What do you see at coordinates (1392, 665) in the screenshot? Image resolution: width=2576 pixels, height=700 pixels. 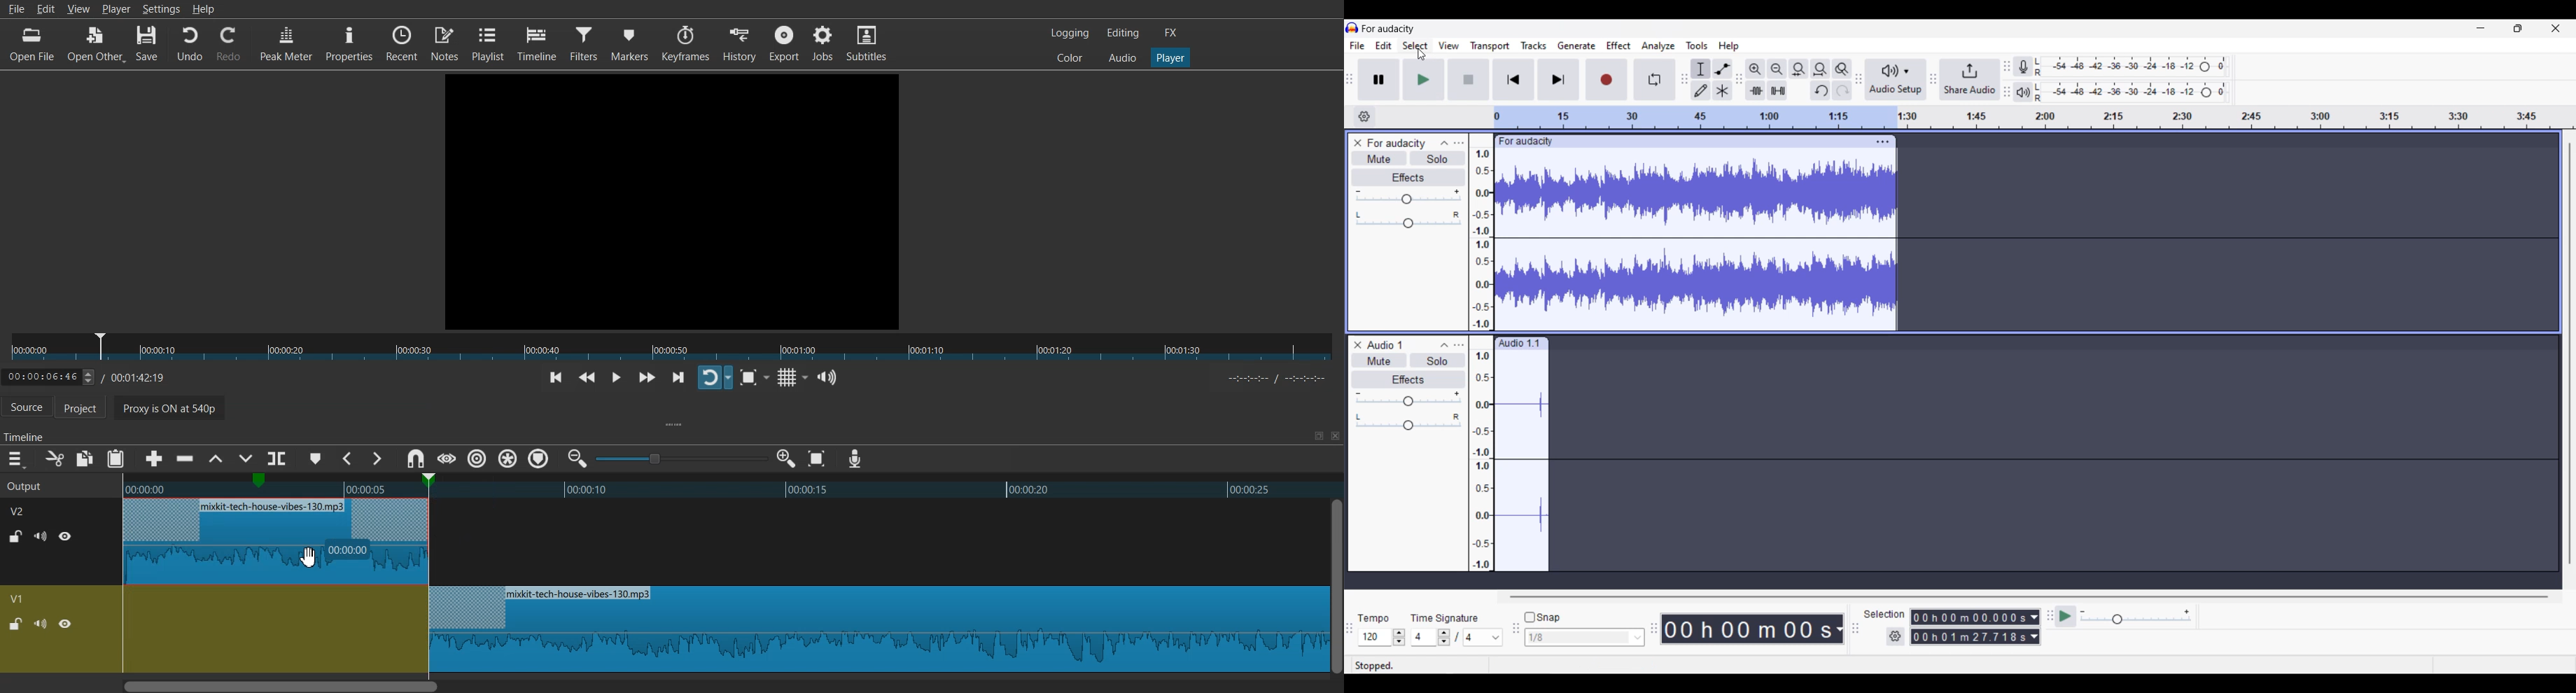 I see `stopped` at bounding box center [1392, 665].